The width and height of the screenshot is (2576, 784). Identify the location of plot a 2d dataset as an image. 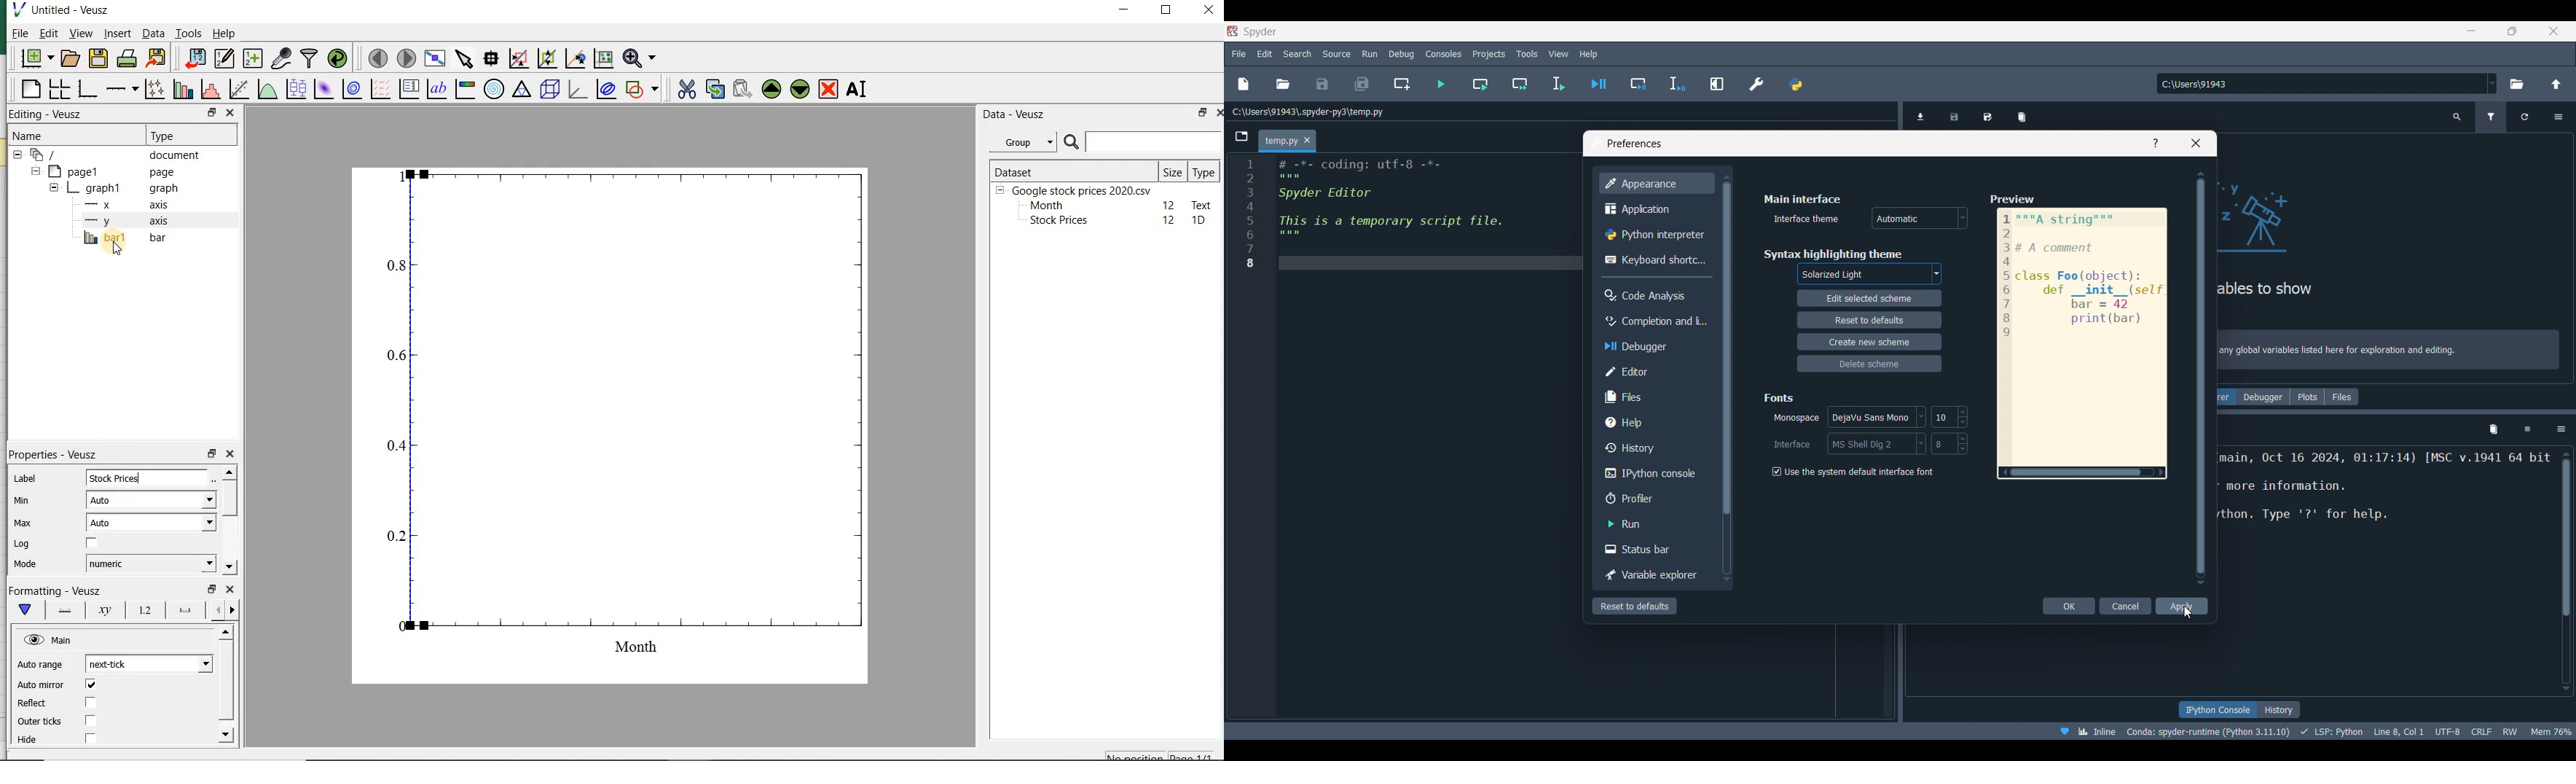
(322, 89).